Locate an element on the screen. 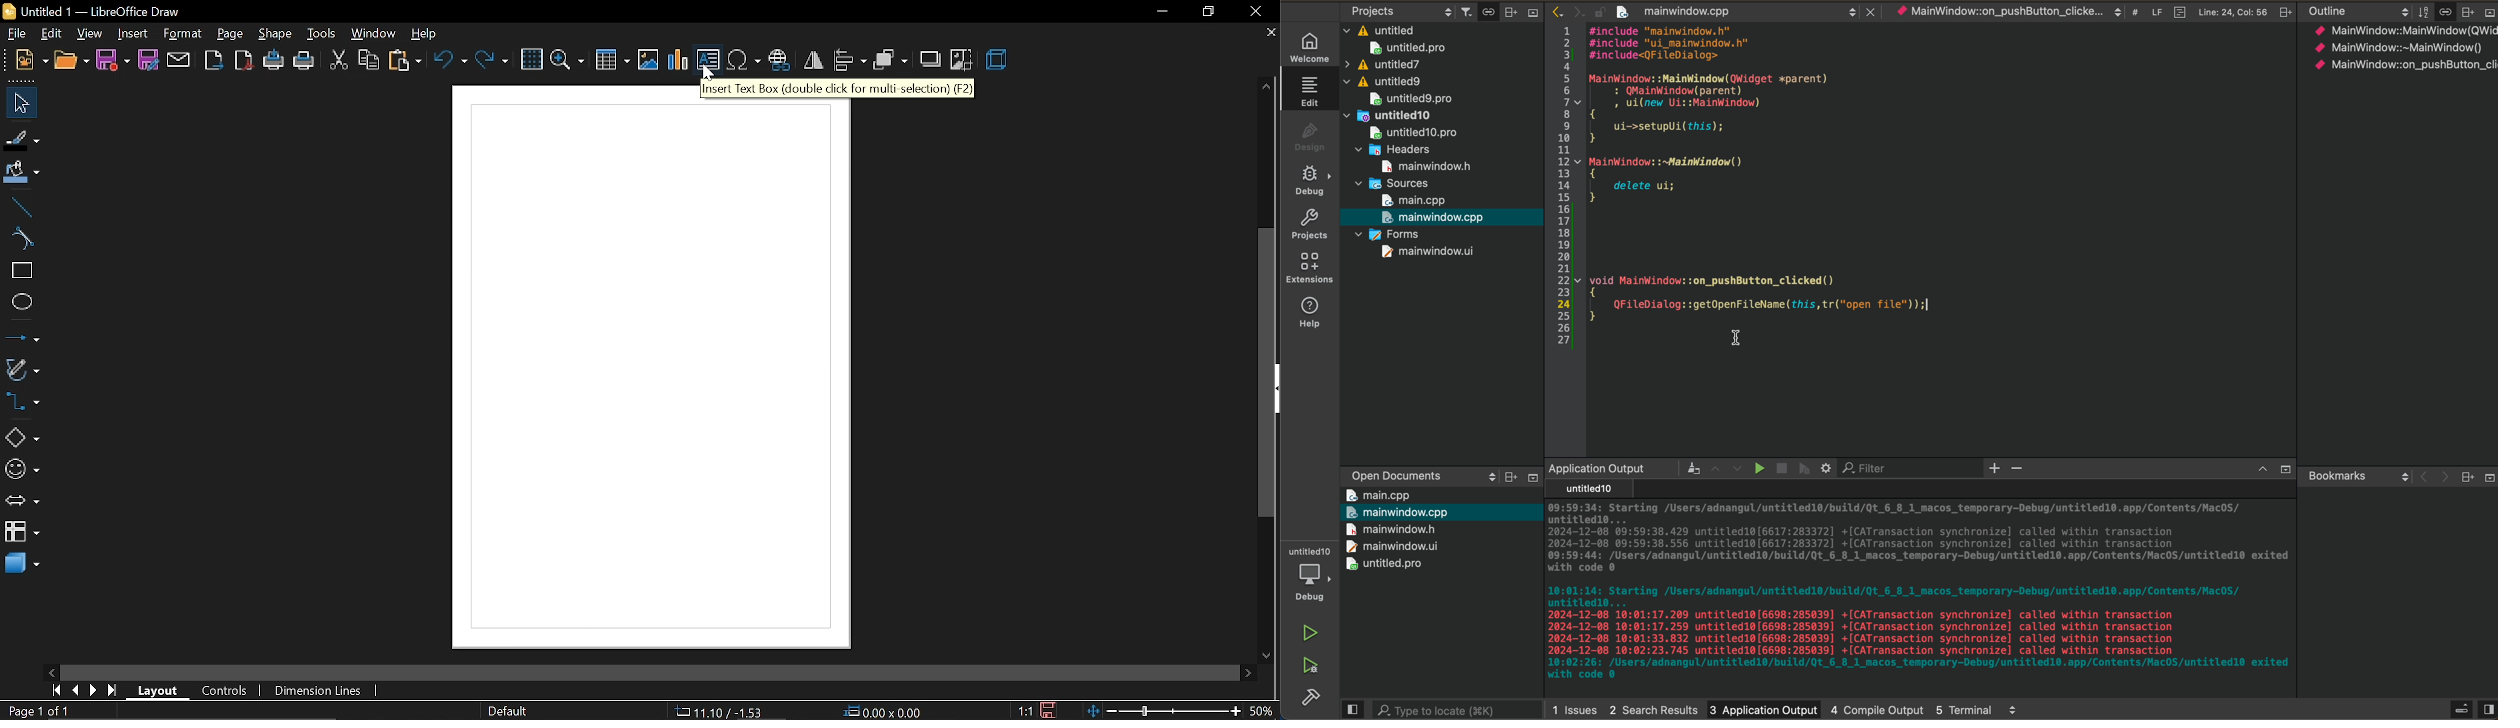  untitled is located at coordinates (1380, 28).